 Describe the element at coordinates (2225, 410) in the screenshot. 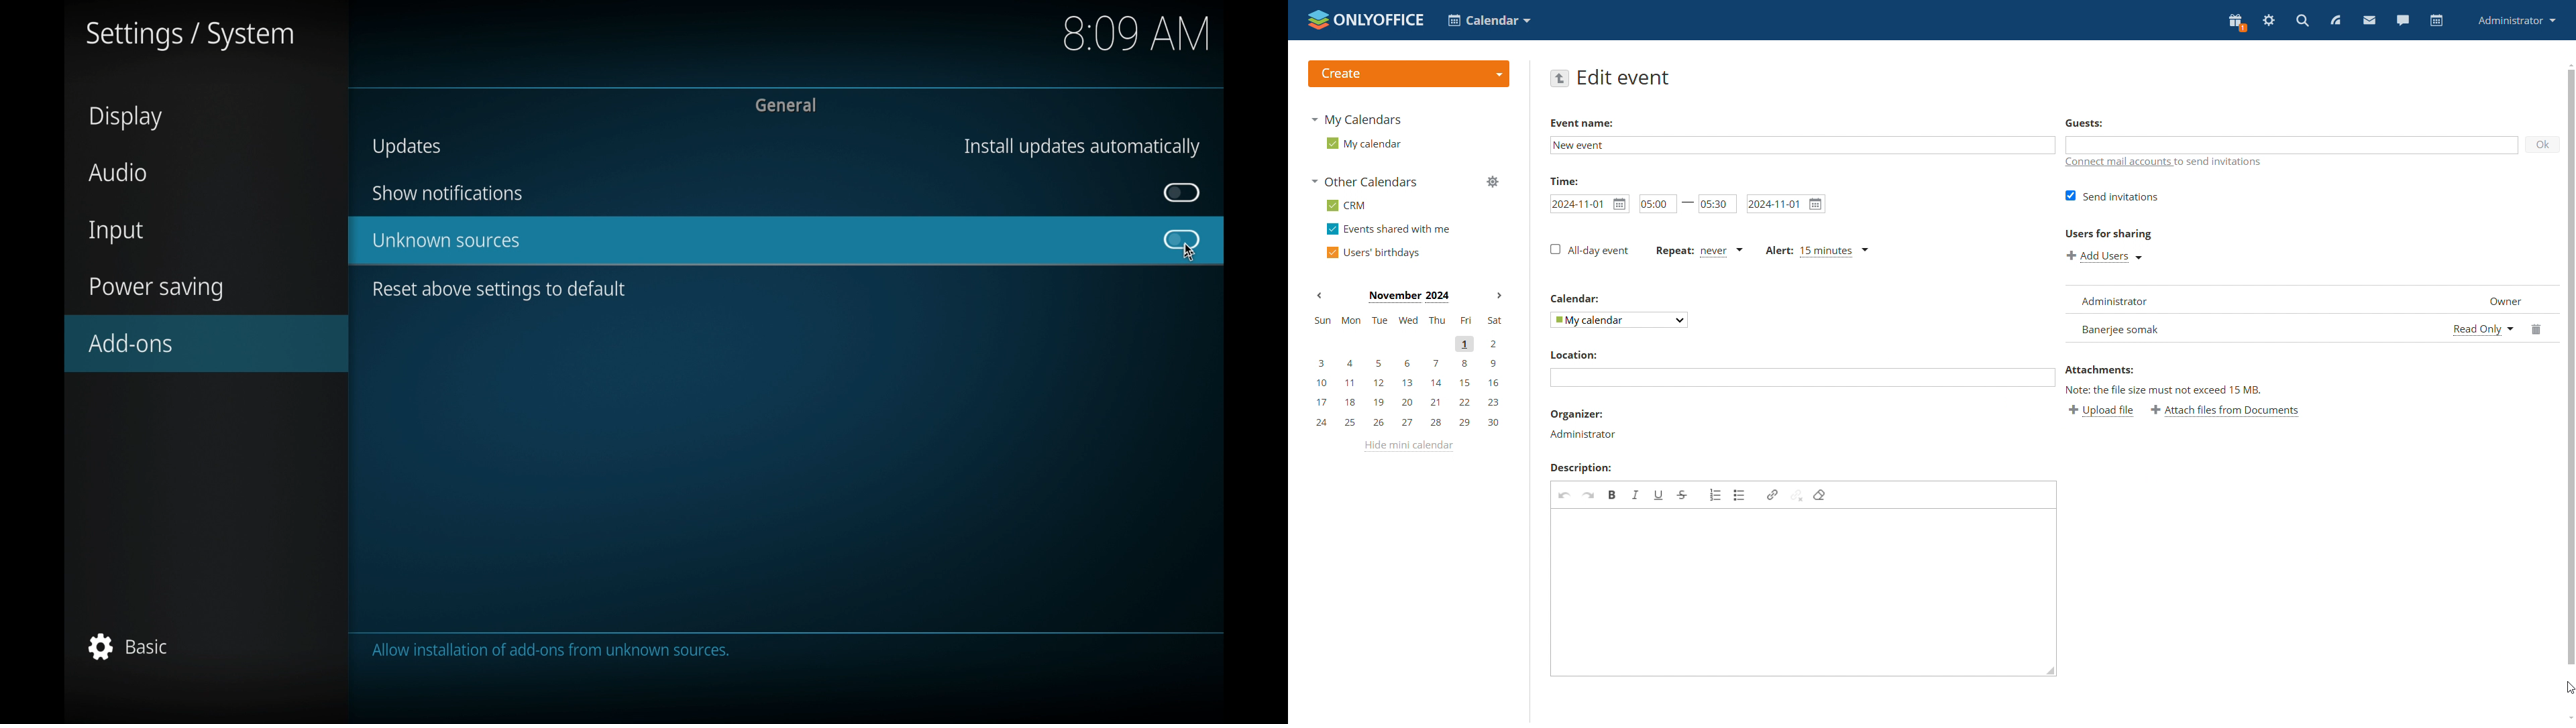

I see `attach files from documents` at that location.